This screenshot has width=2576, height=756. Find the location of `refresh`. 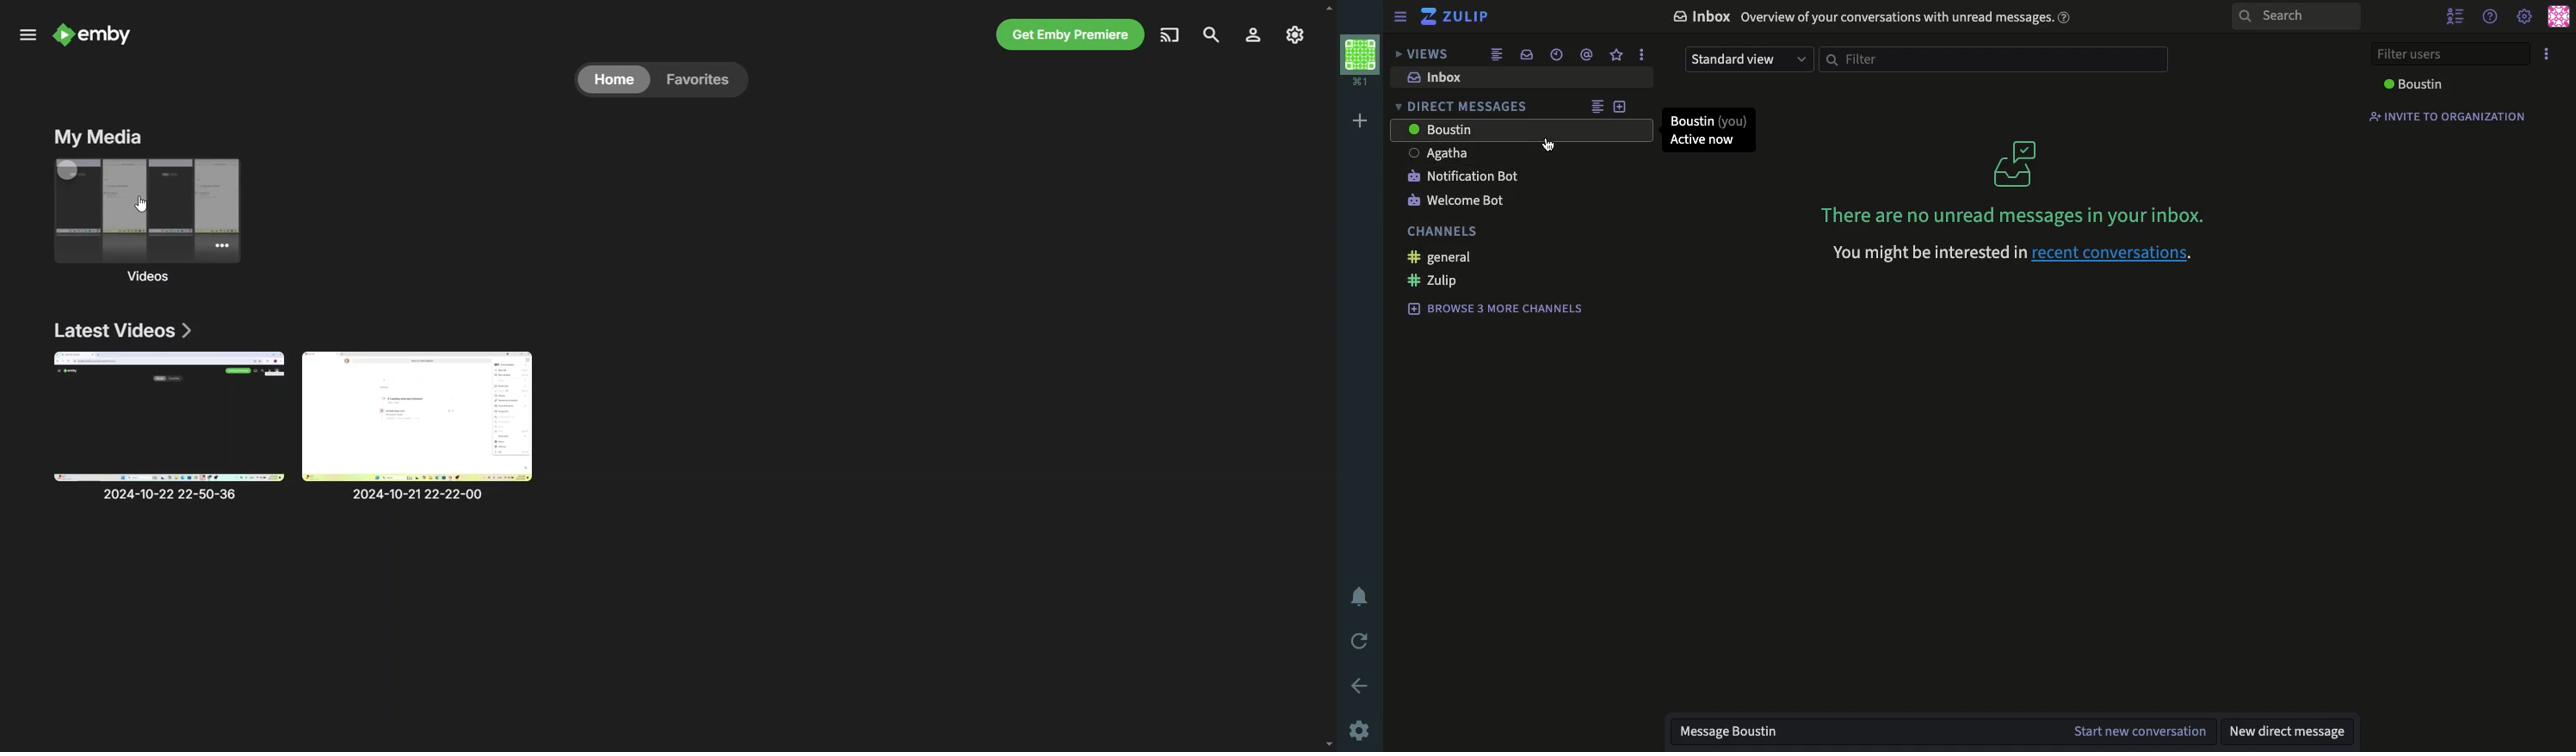

refresh is located at coordinates (1361, 641).